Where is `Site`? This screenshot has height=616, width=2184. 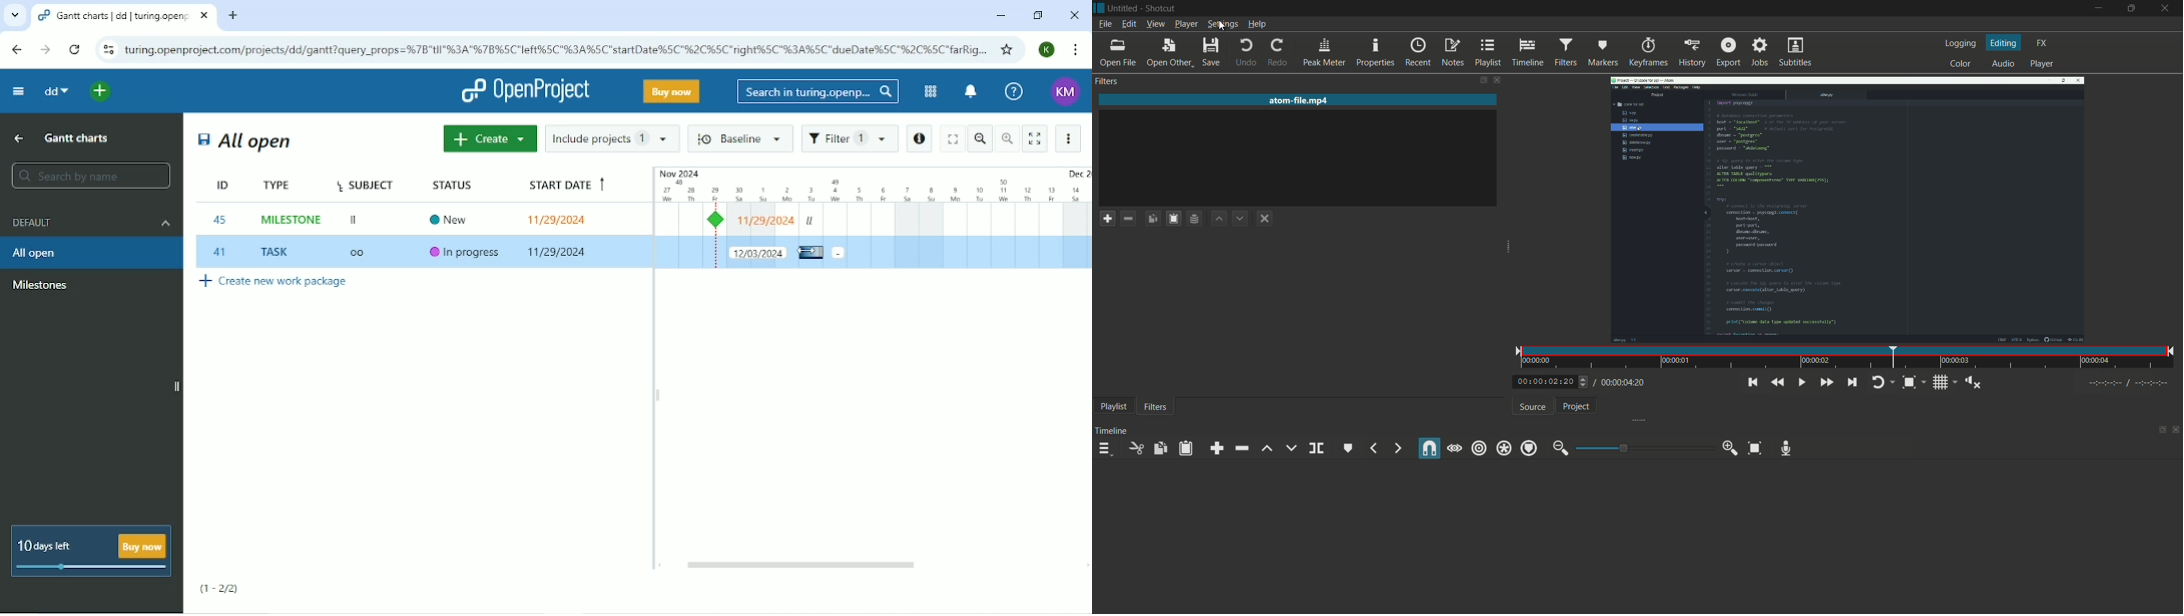 Site is located at coordinates (557, 49).